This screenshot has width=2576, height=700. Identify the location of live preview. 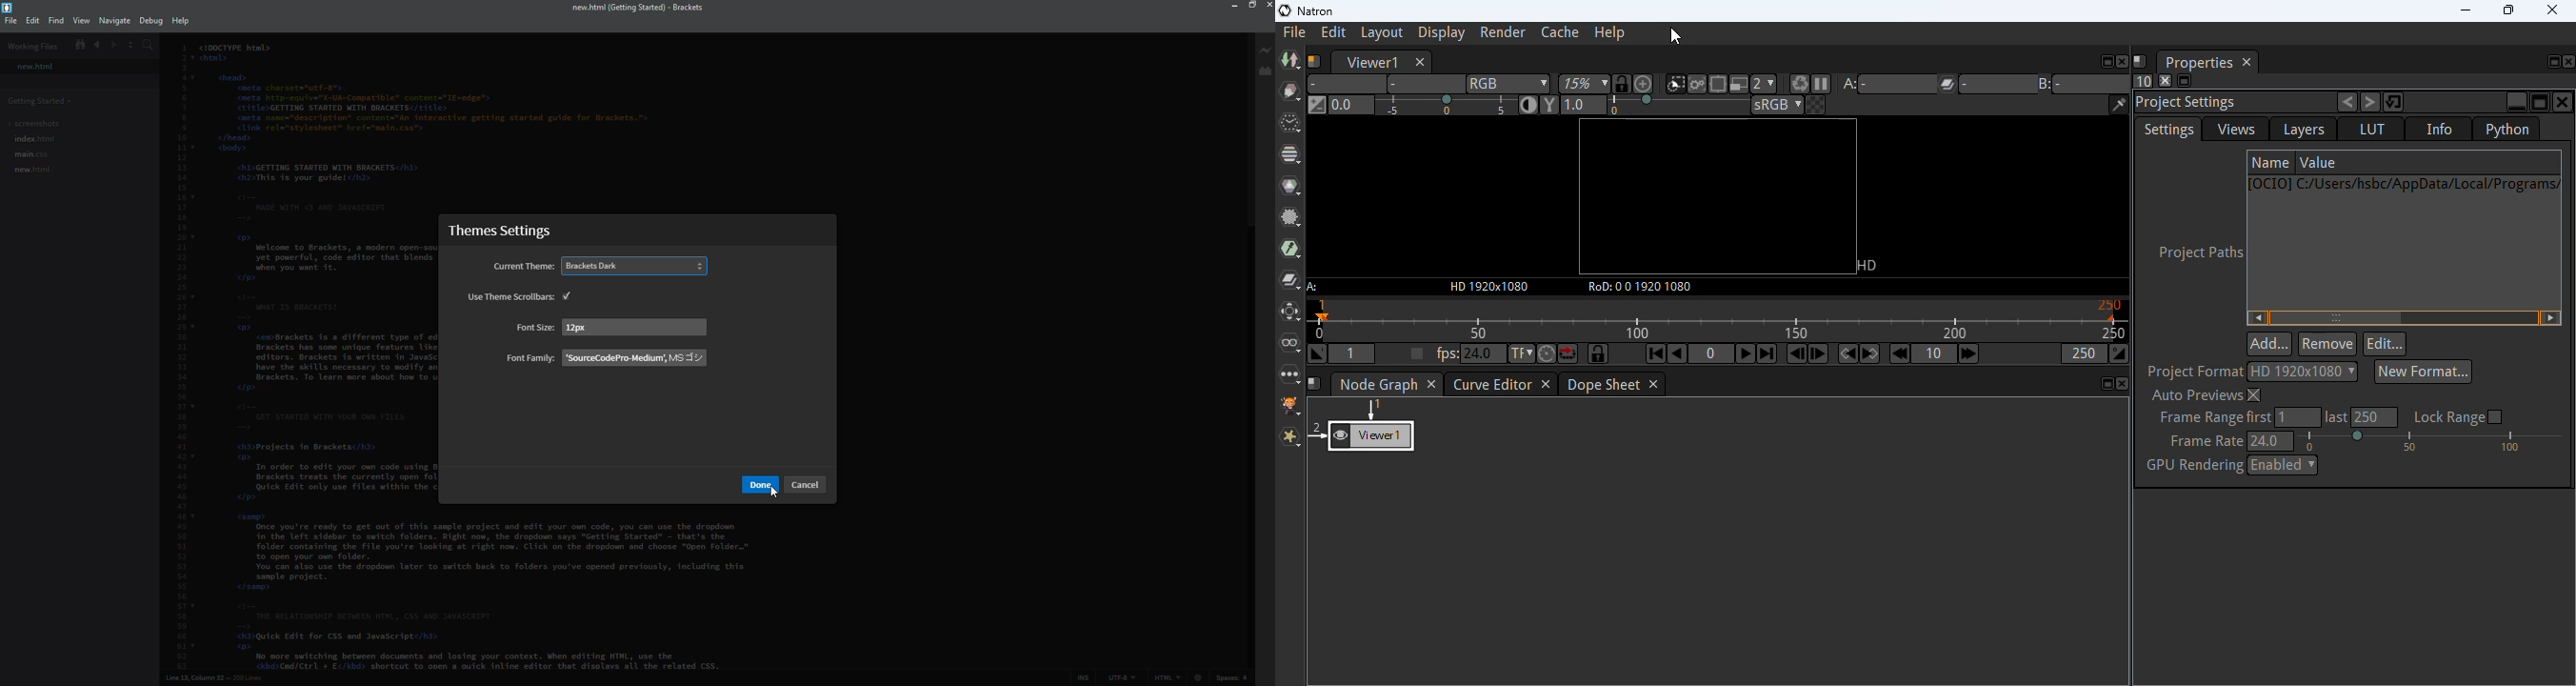
(1267, 49).